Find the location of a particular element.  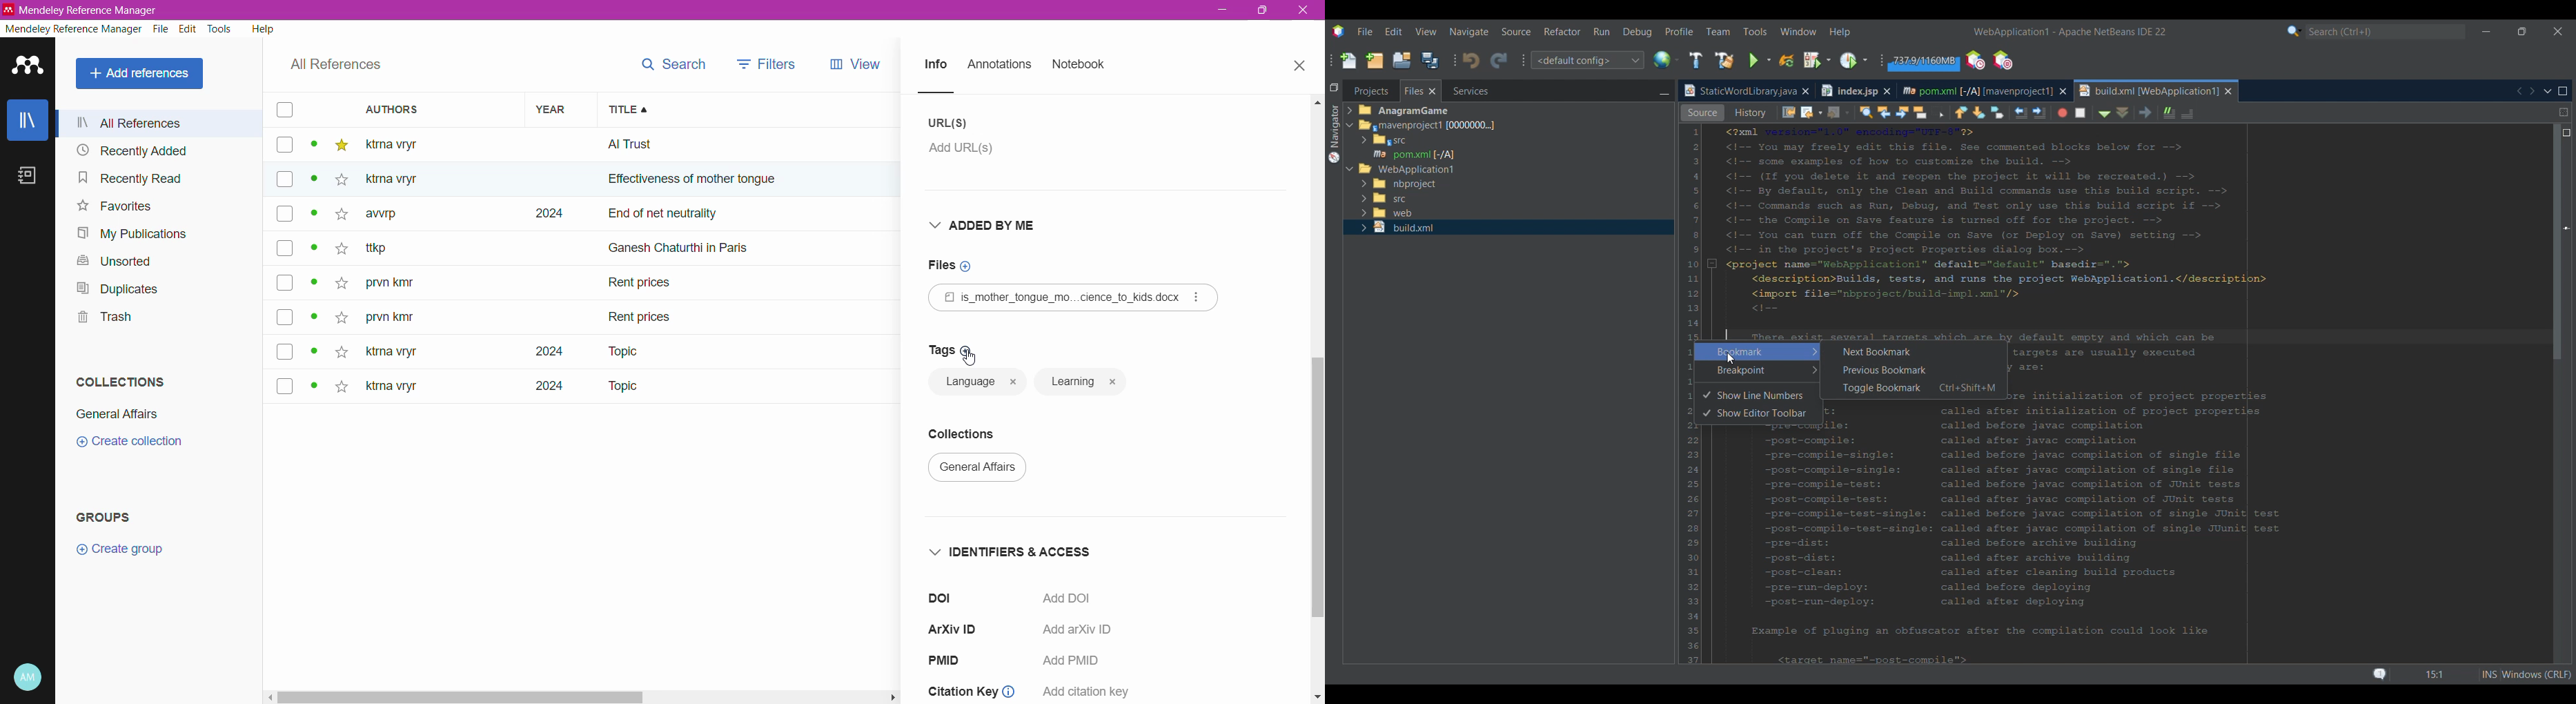

Topic is located at coordinates (613, 351).